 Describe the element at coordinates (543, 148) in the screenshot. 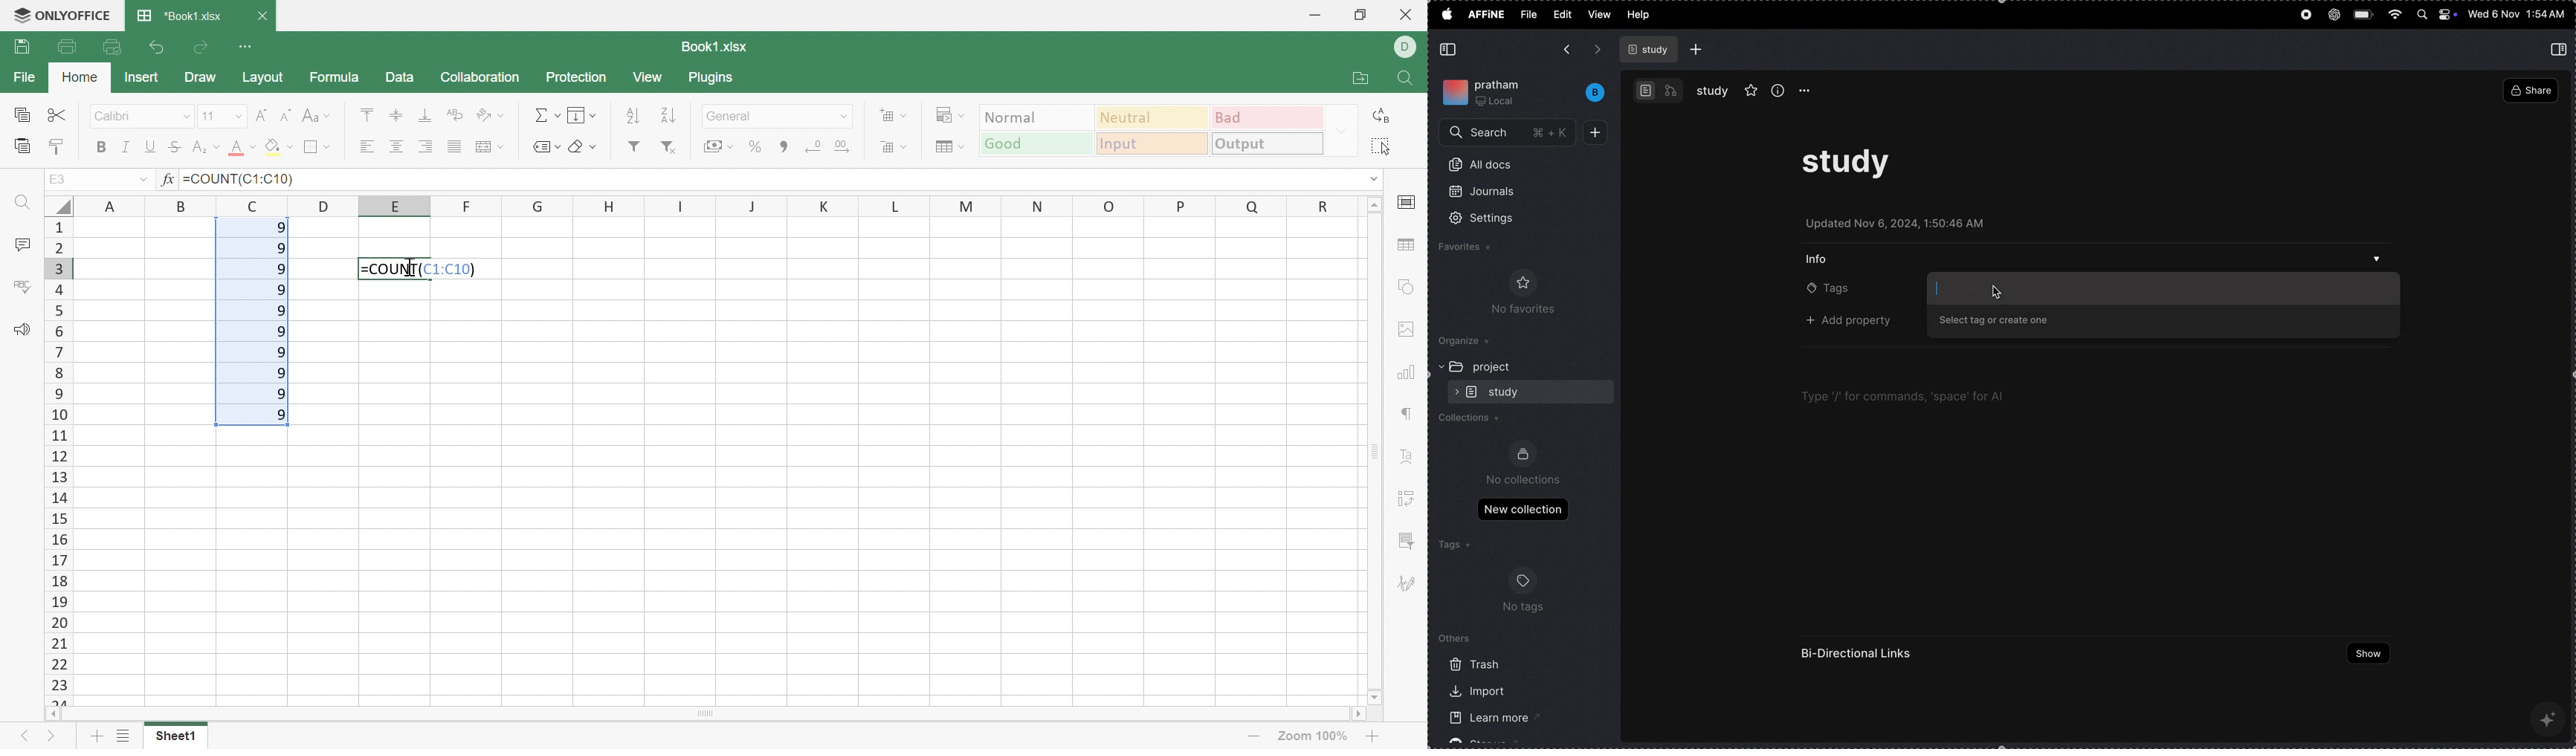

I see `Named Ranges` at that location.